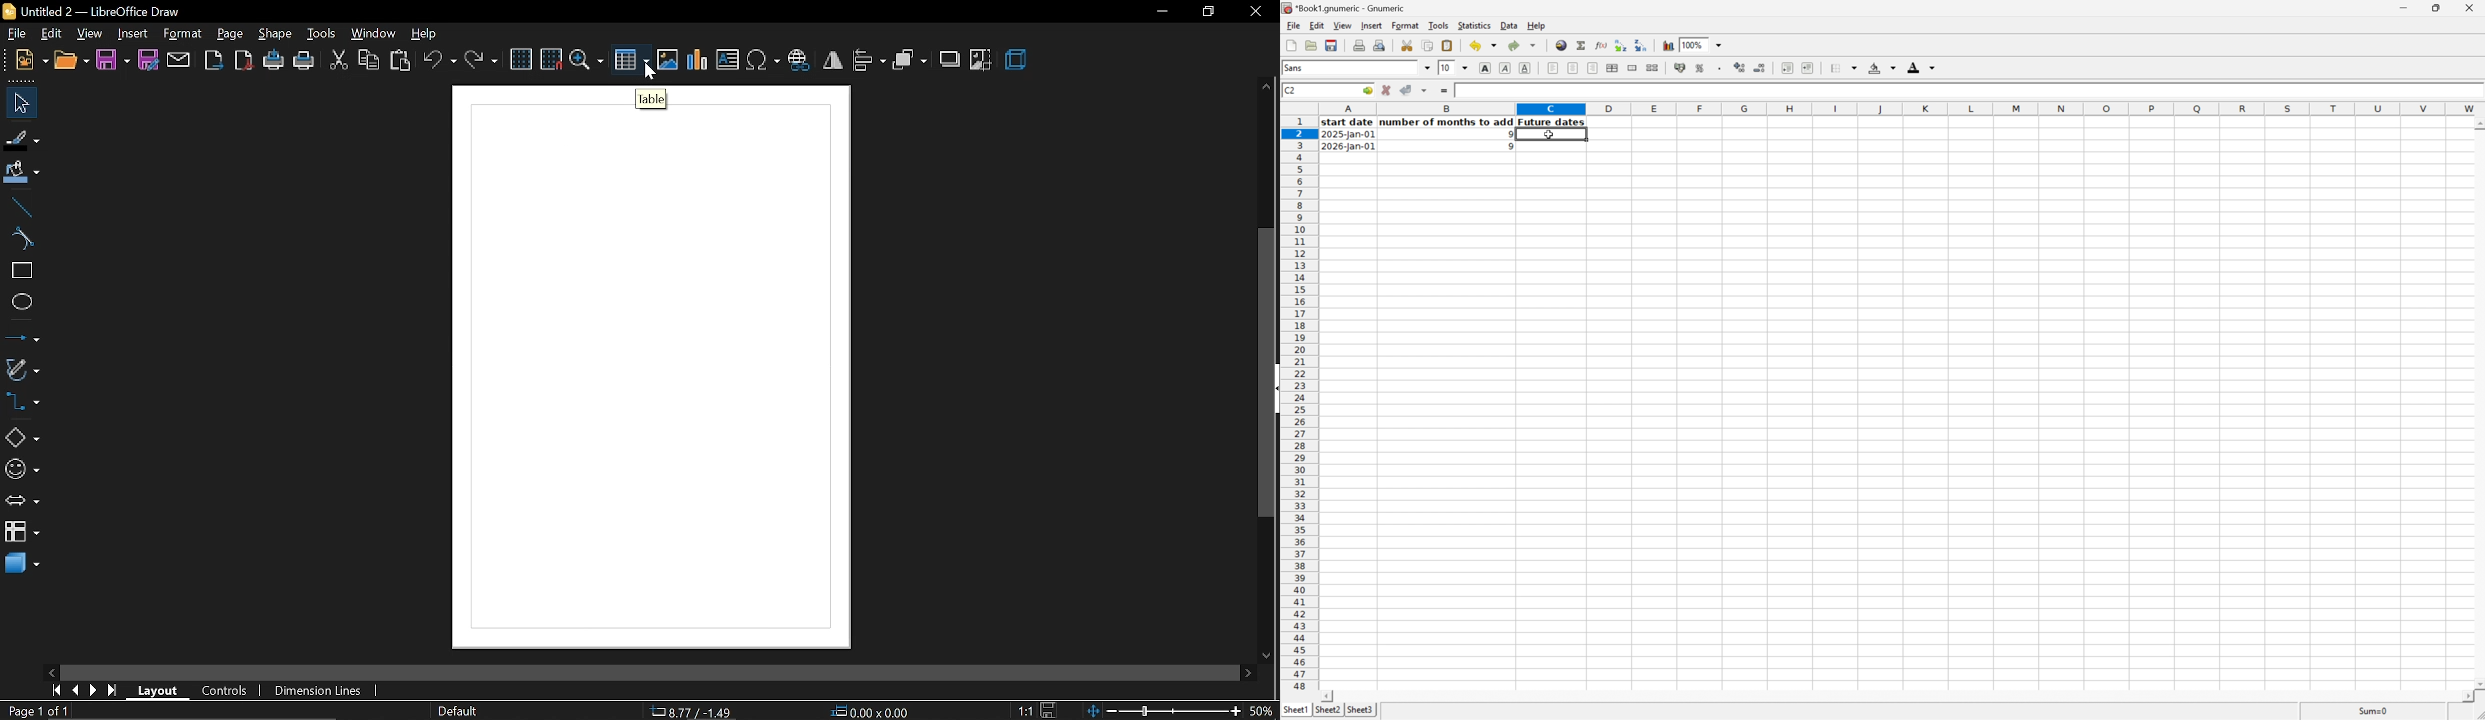 The height and width of the screenshot is (728, 2492). I want to click on ellipse, so click(18, 302).